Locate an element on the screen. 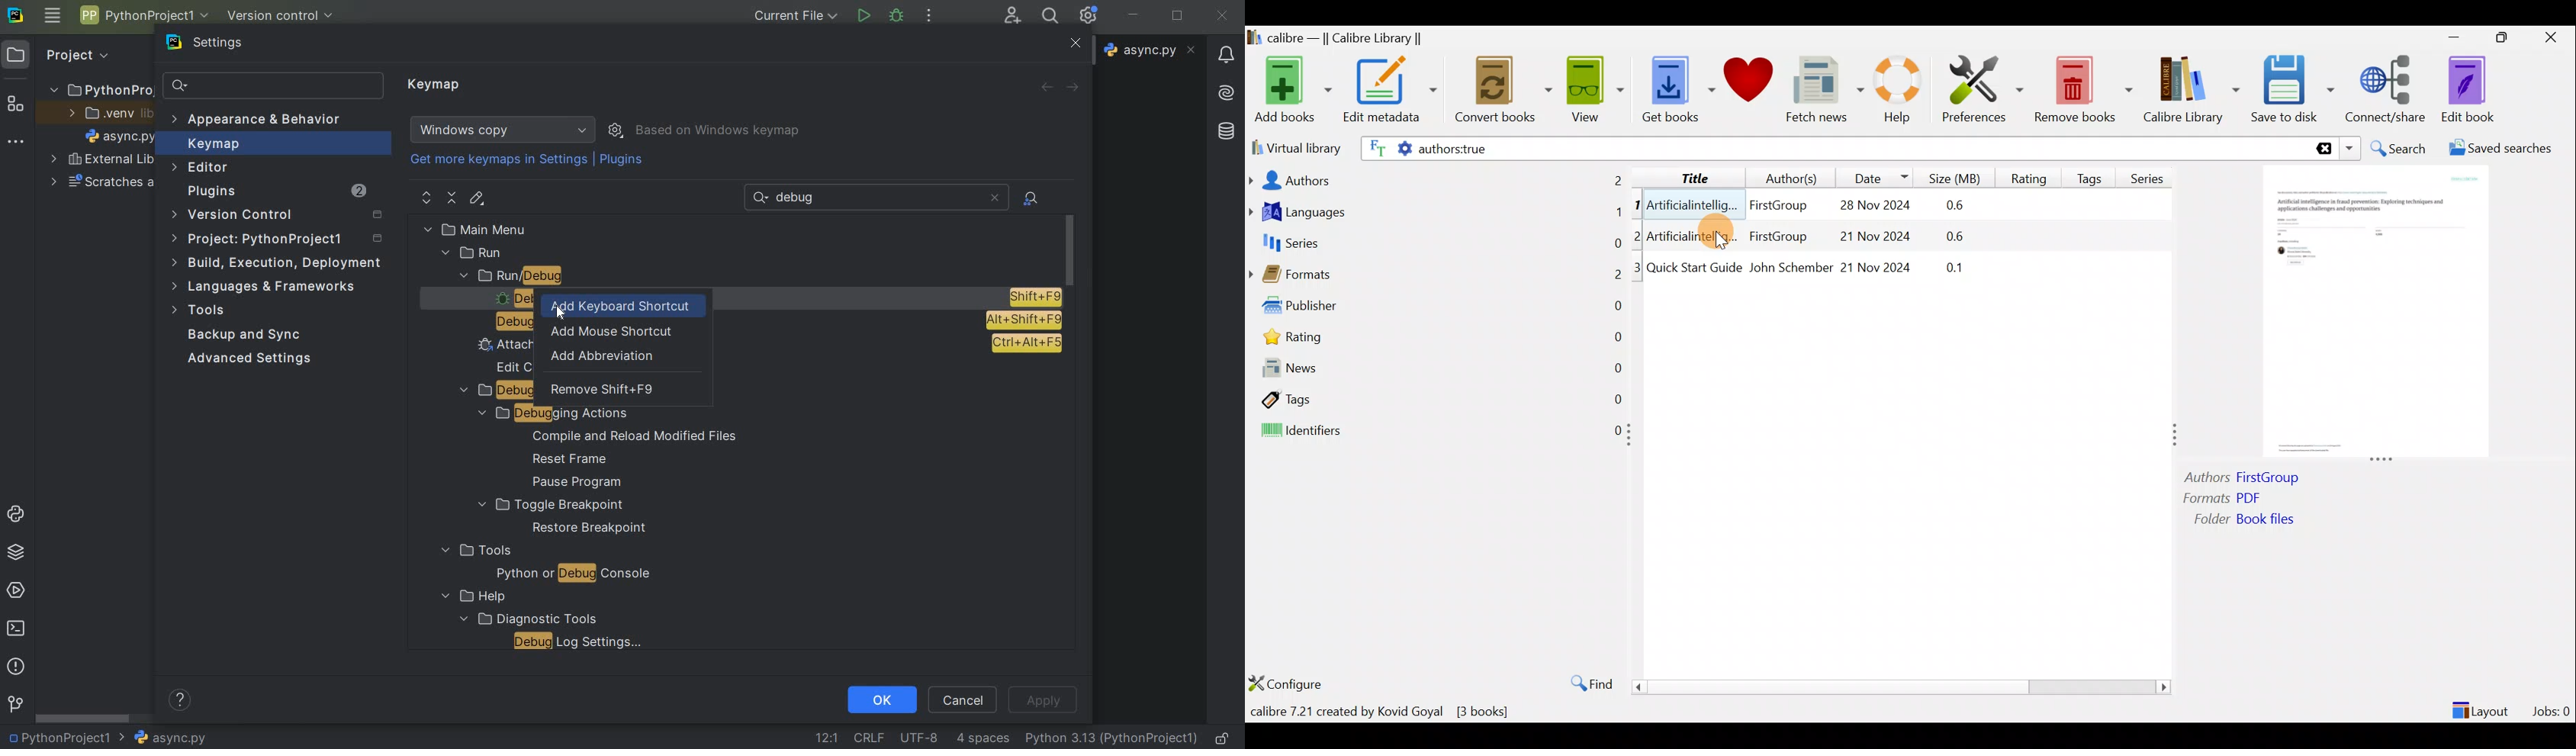 The image size is (2576, 756). 3 is located at coordinates (1638, 268).